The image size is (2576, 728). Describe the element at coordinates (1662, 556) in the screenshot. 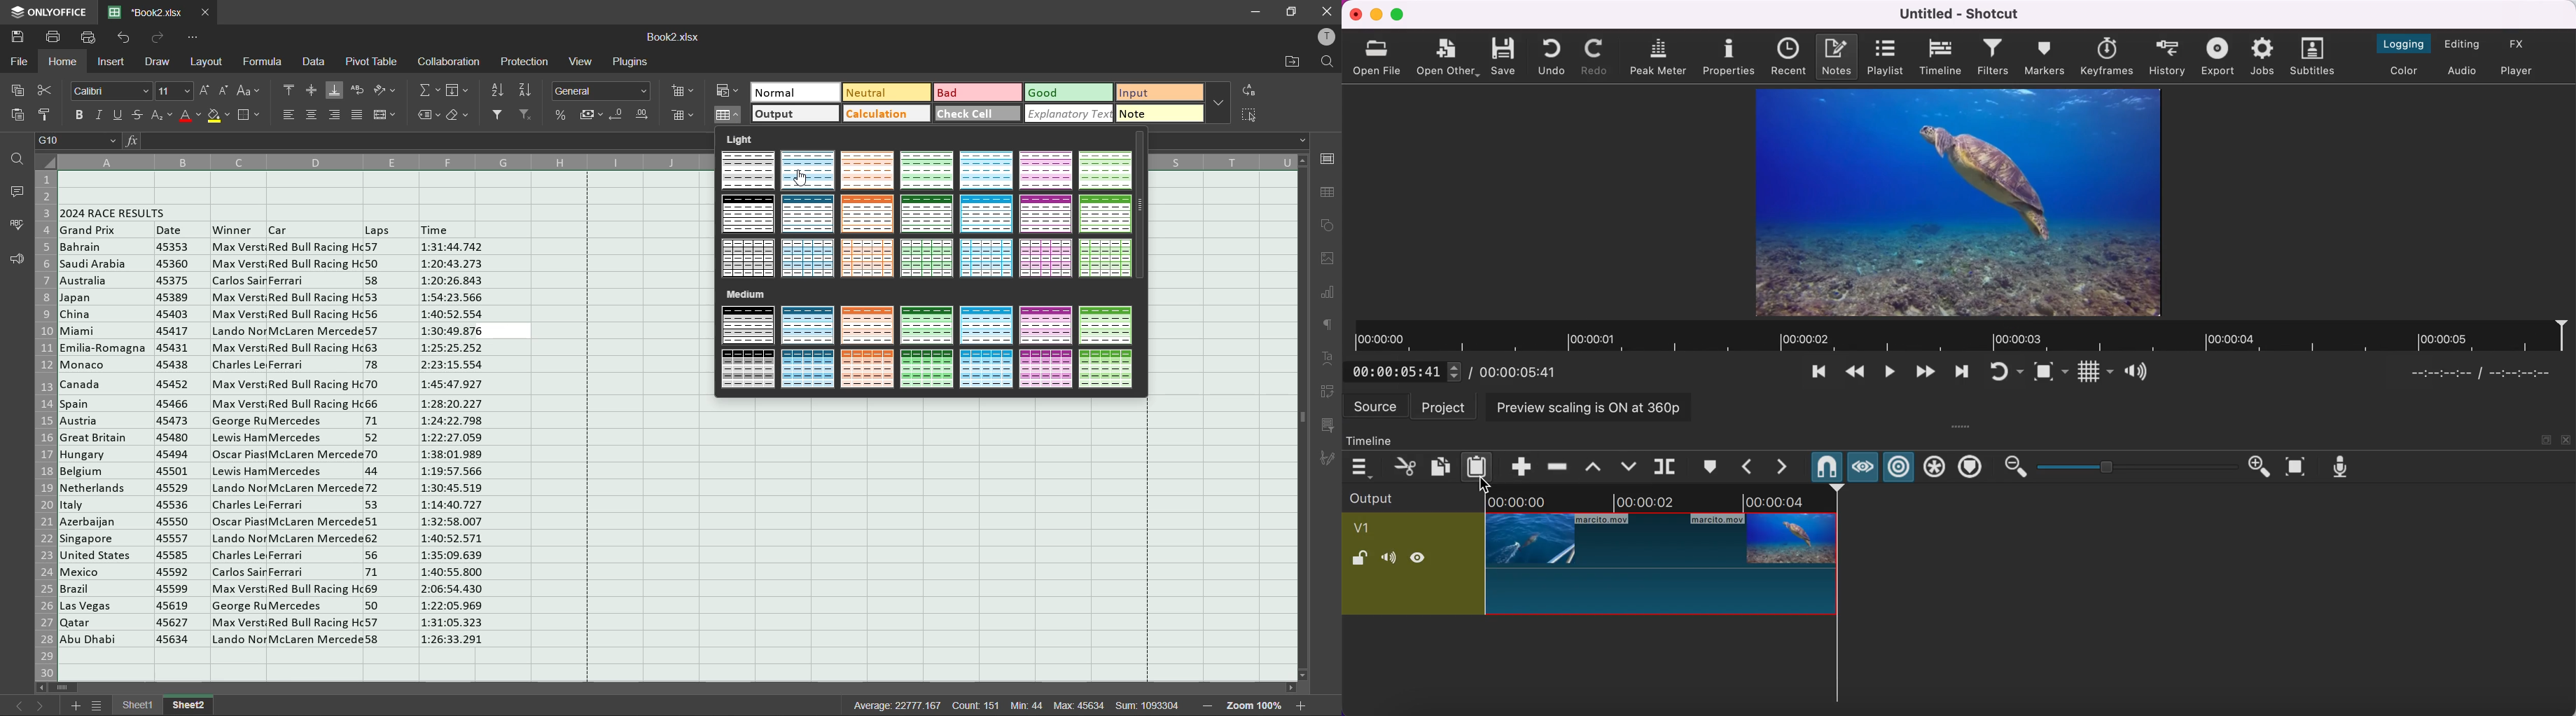

I see `cropped clip` at that location.